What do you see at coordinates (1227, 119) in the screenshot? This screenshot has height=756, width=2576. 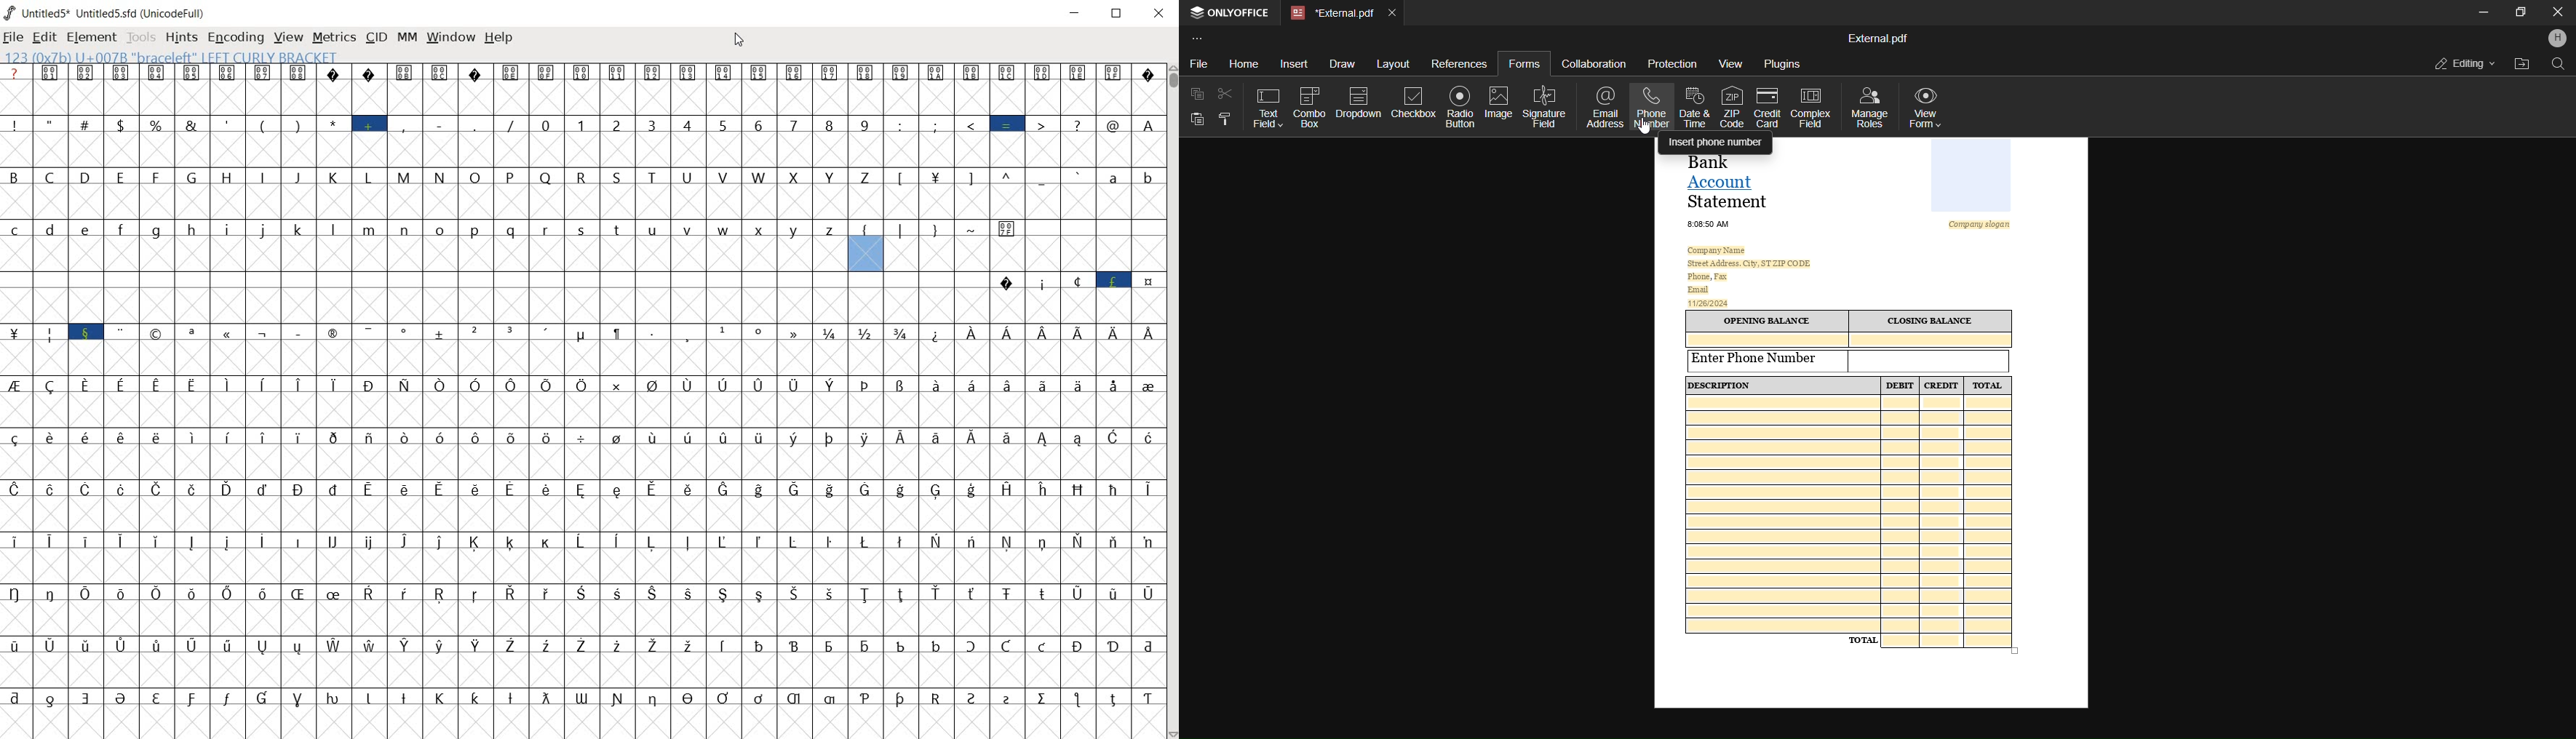 I see `copy style` at bounding box center [1227, 119].